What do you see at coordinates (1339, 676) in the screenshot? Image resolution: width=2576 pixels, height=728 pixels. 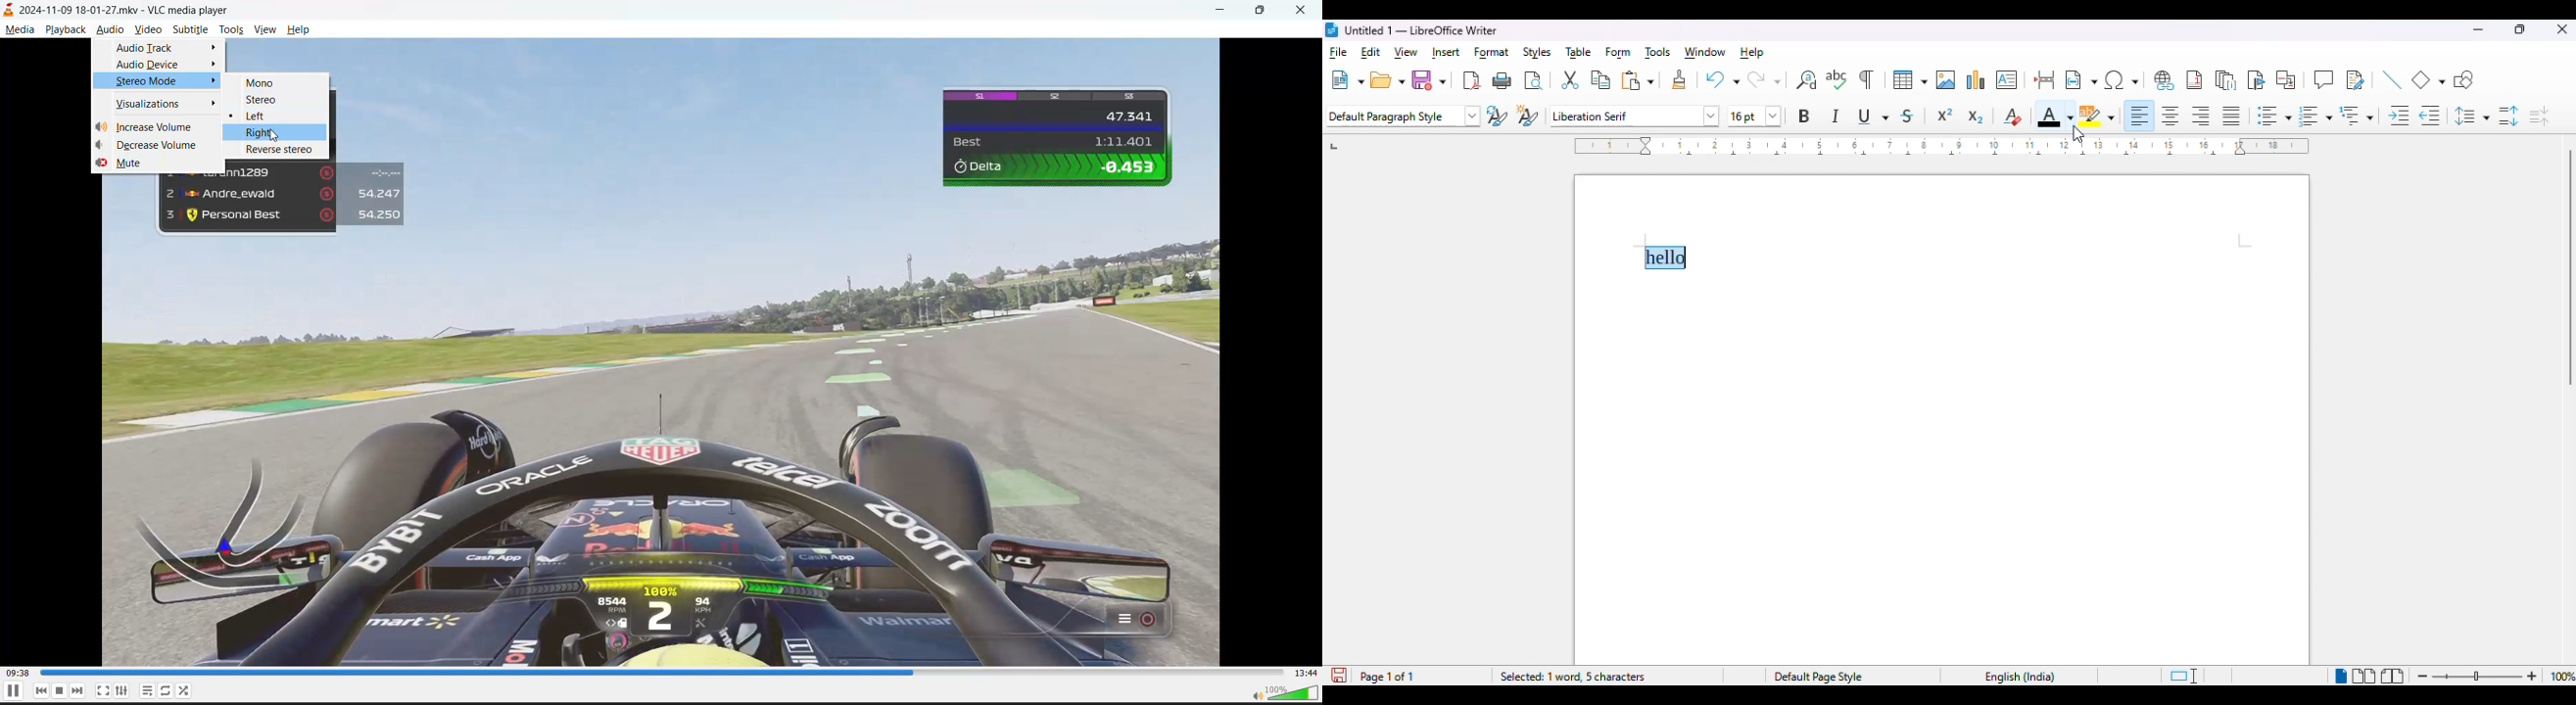 I see `the document has been modified` at bounding box center [1339, 676].